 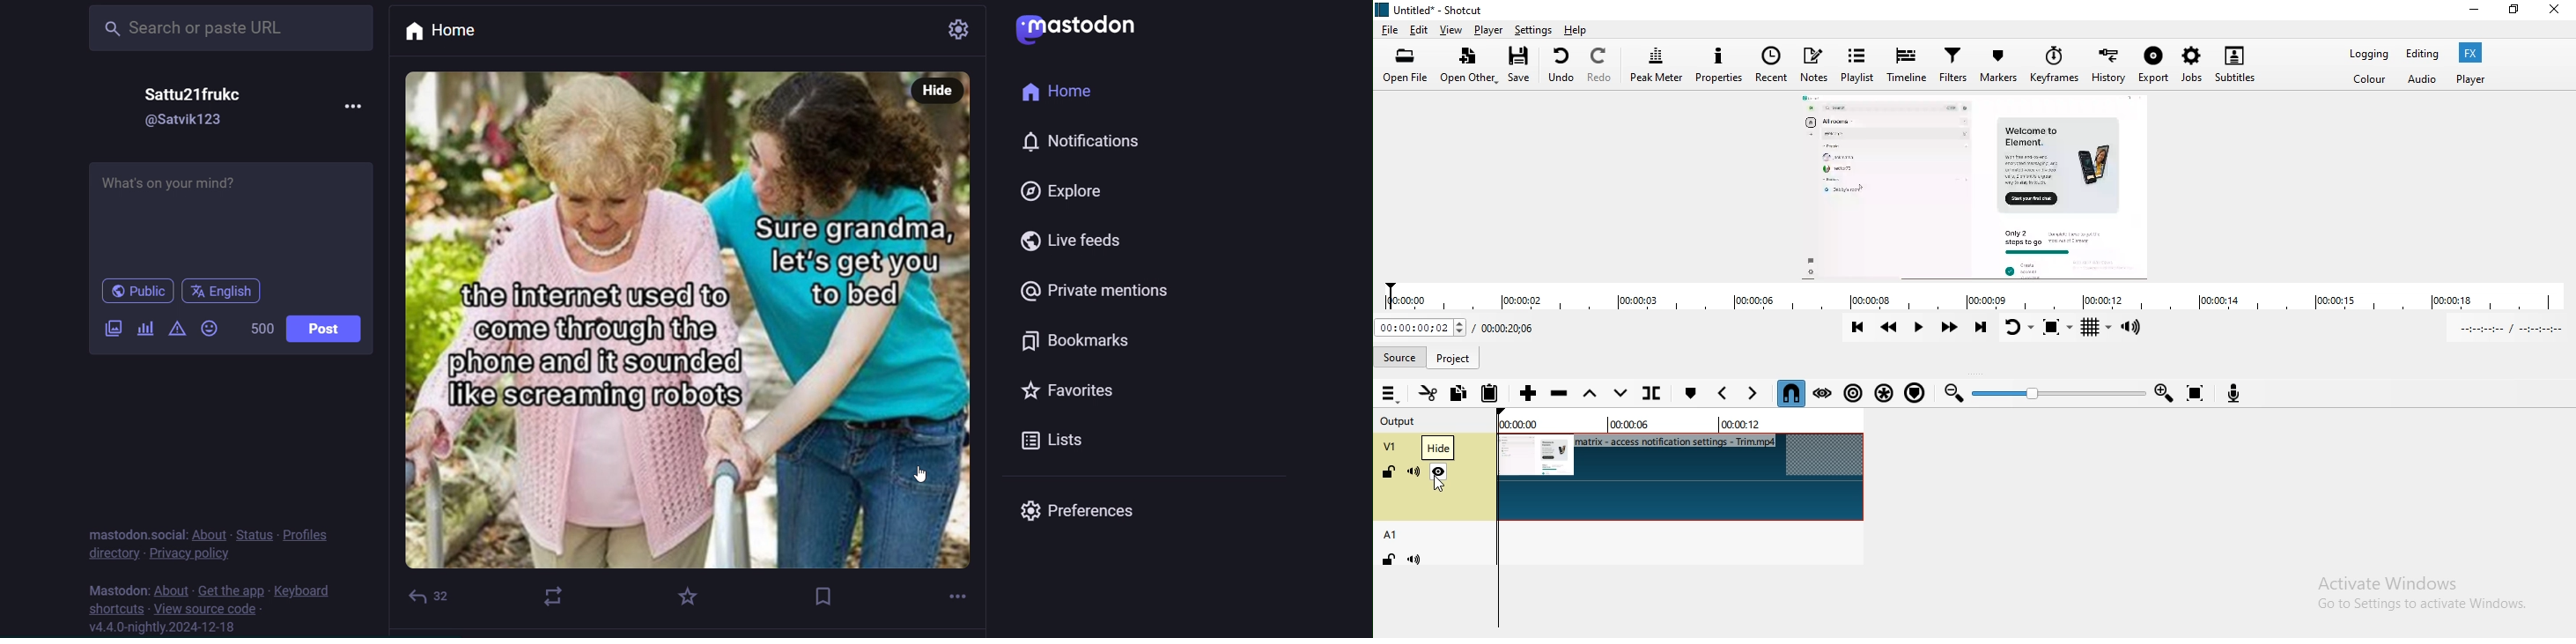 What do you see at coordinates (2166, 392) in the screenshot?
I see `Zoom in` at bounding box center [2166, 392].